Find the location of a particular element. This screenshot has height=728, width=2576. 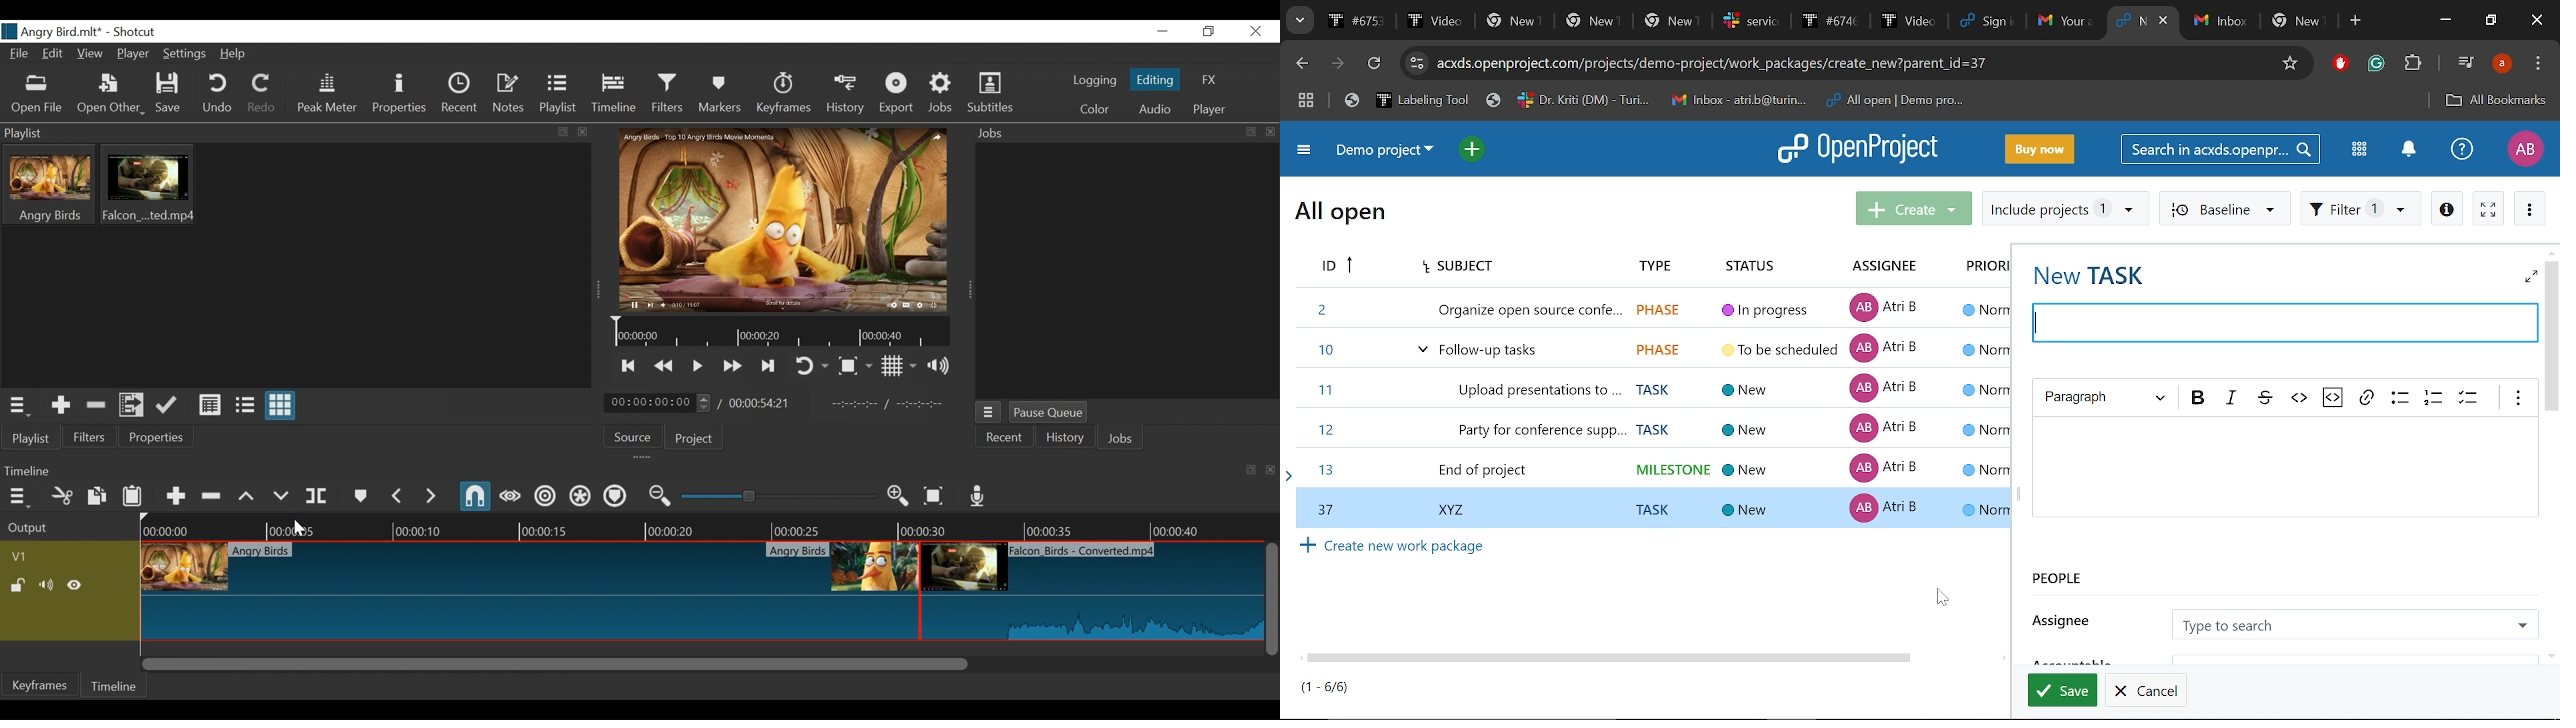

Skip to the previous point is located at coordinates (631, 365).